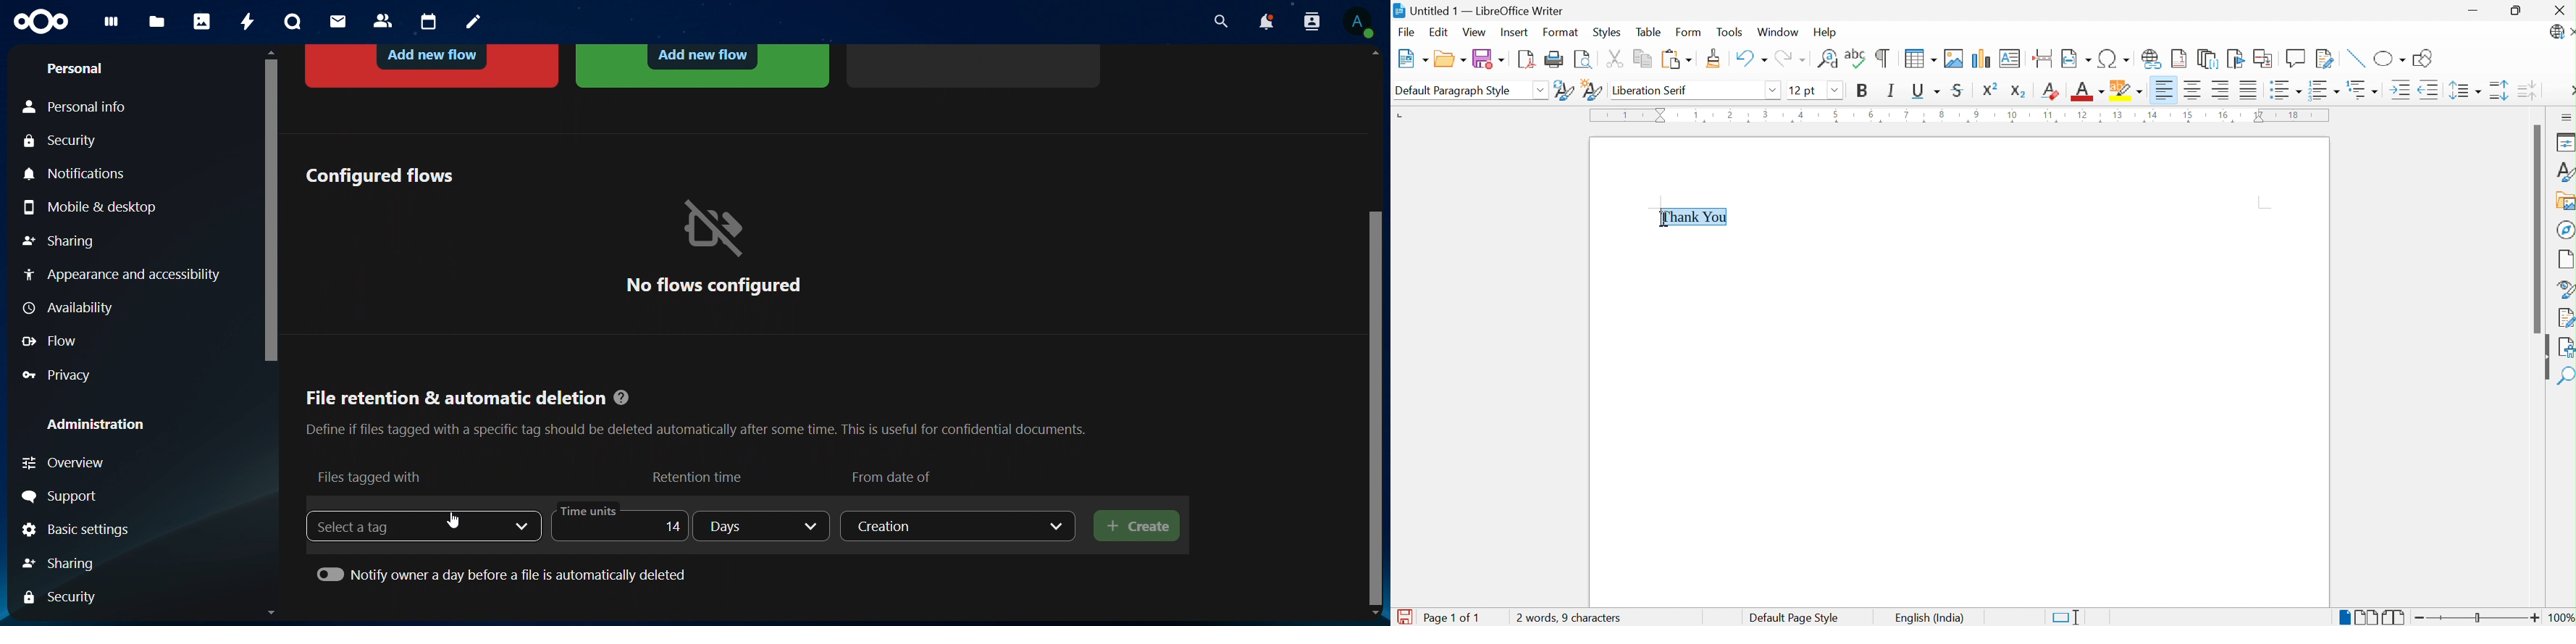 The image size is (2576, 644). What do you see at coordinates (1919, 58) in the screenshot?
I see `Insert Table` at bounding box center [1919, 58].